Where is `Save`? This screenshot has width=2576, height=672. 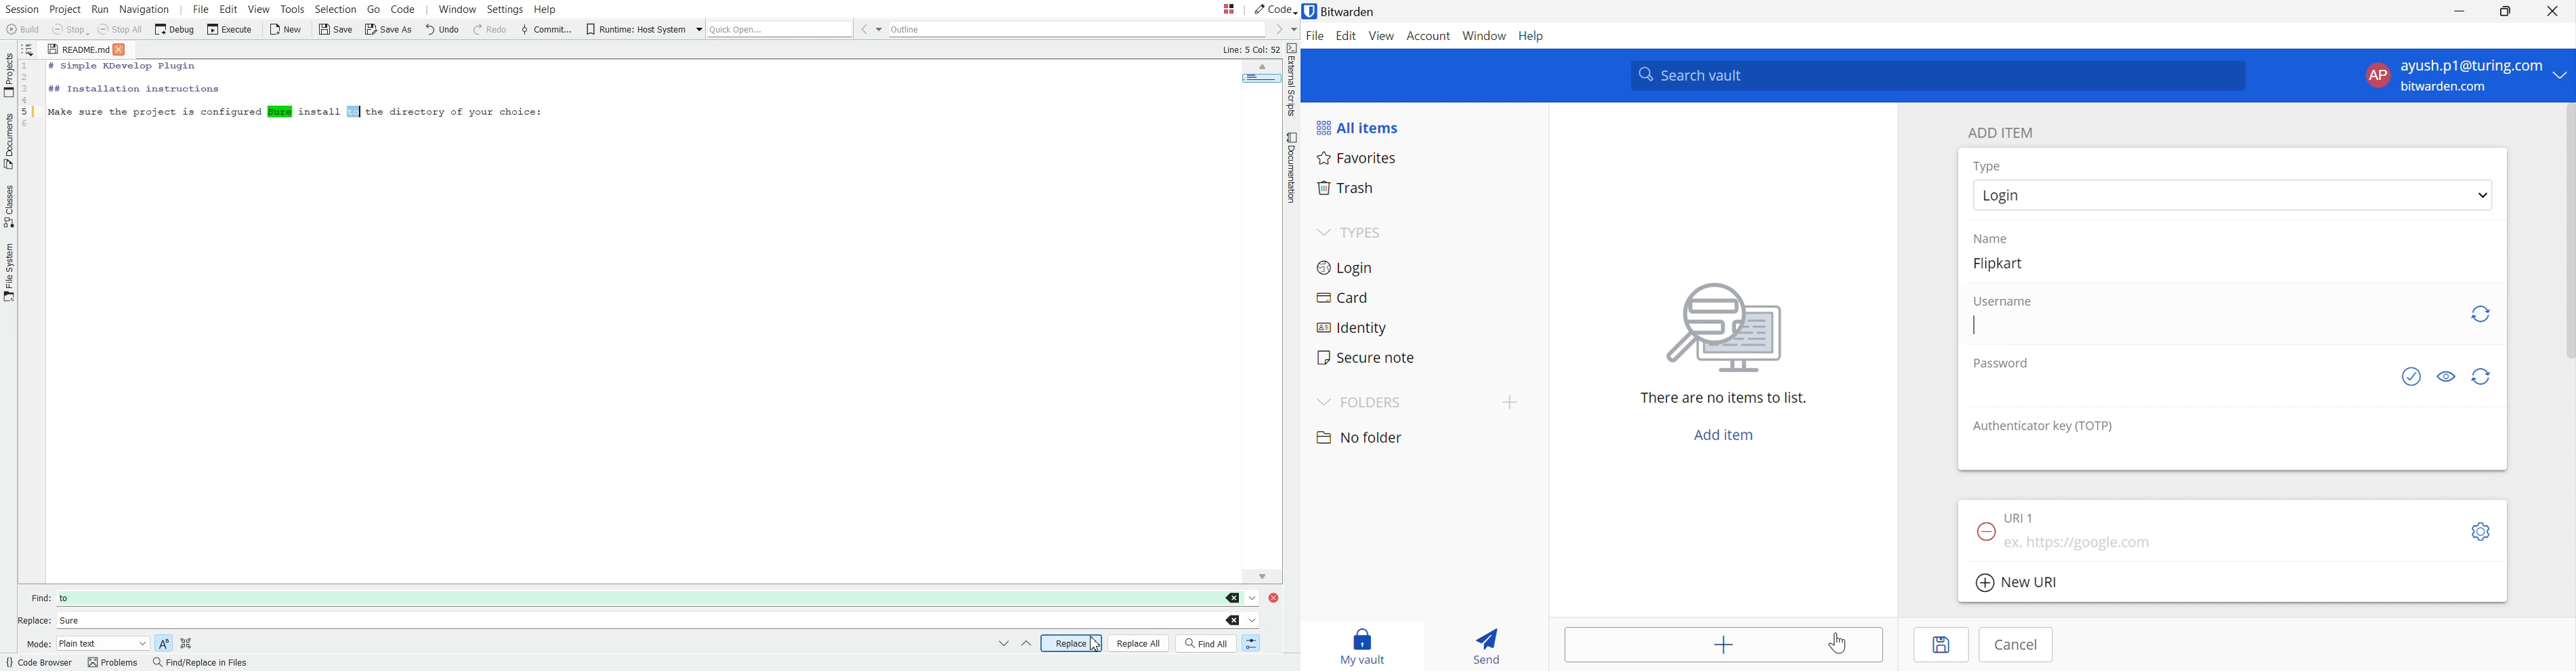
Save is located at coordinates (1933, 647).